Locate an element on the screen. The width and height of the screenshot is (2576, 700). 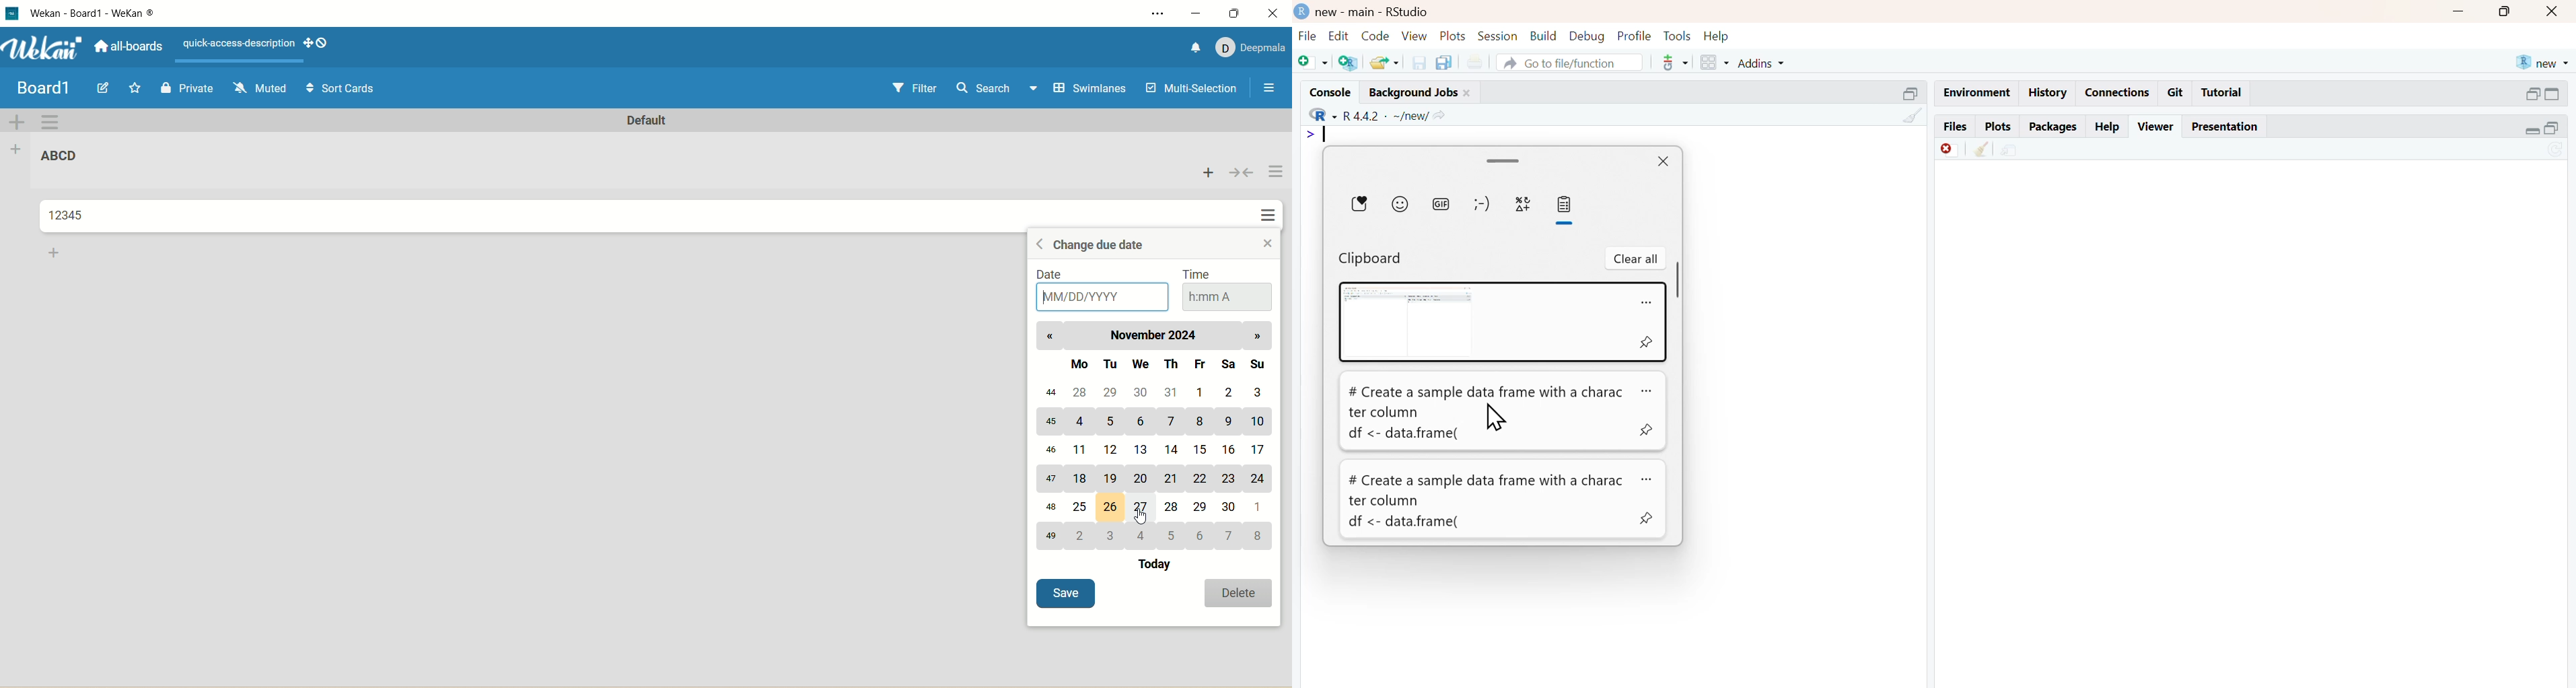
cursor is located at coordinates (1497, 419).